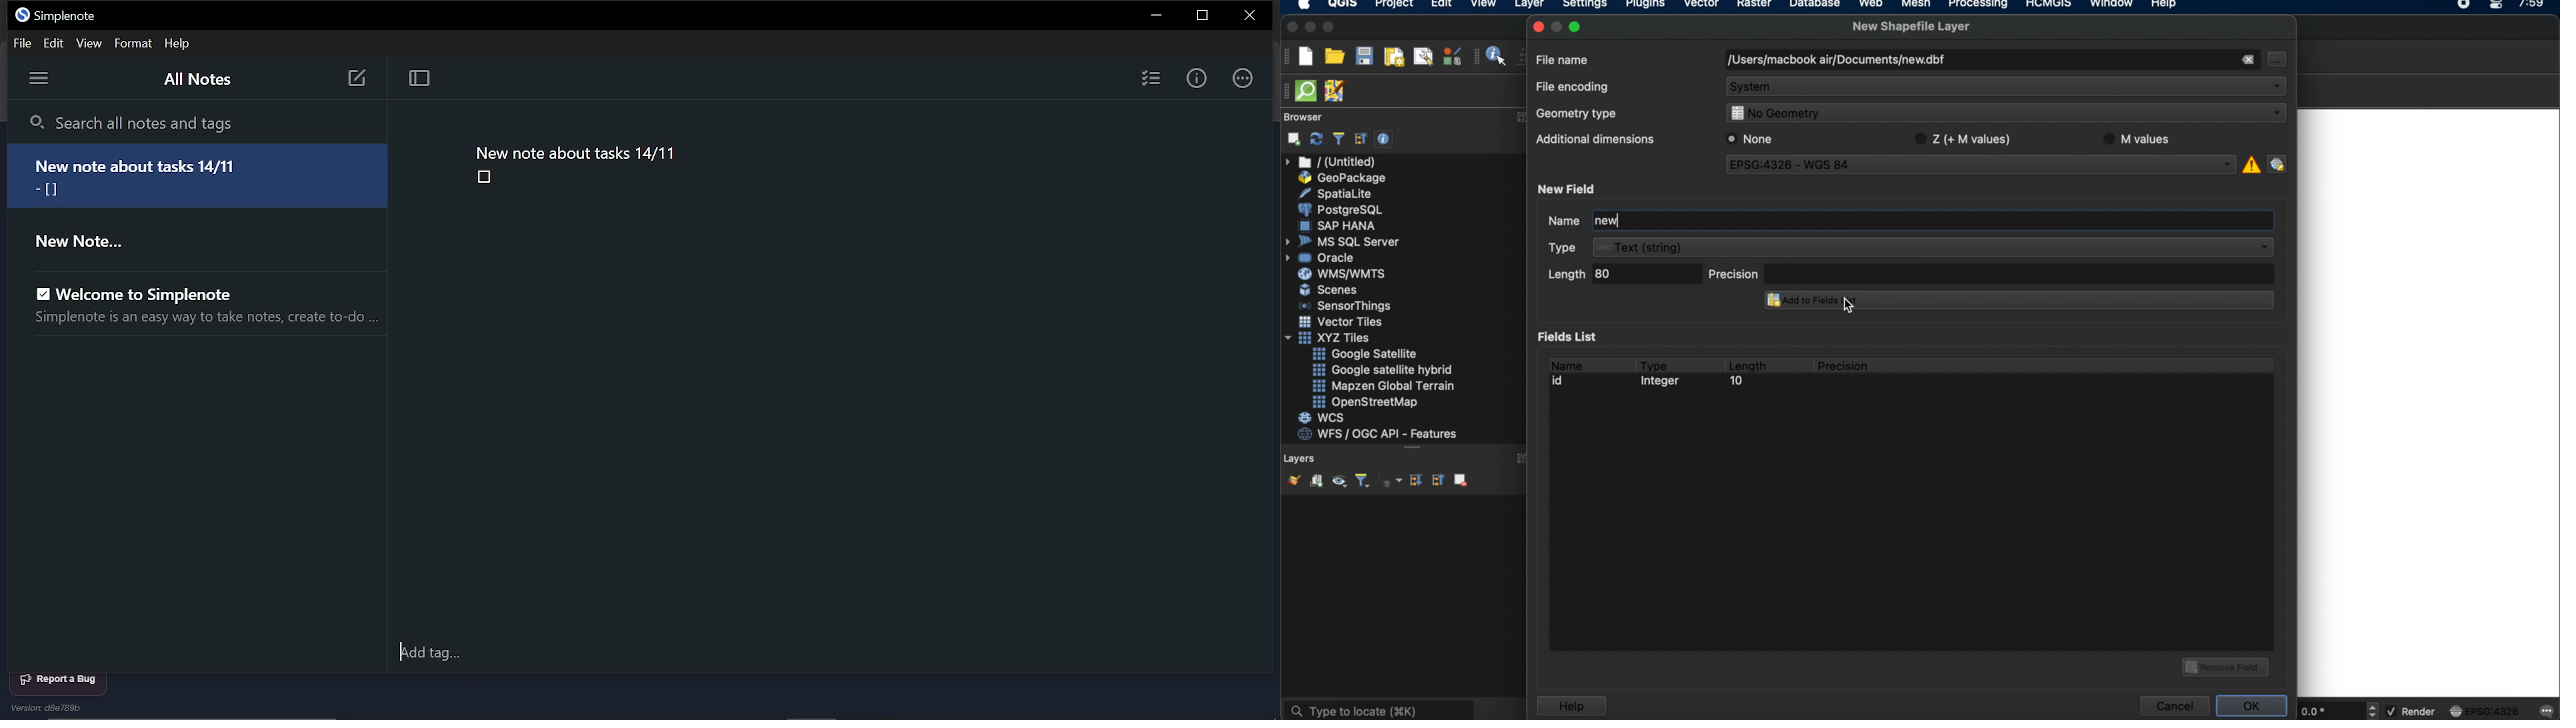  Describe the element at coordinates (484, 178) in the screenshot. I see `checkbox` at that location.